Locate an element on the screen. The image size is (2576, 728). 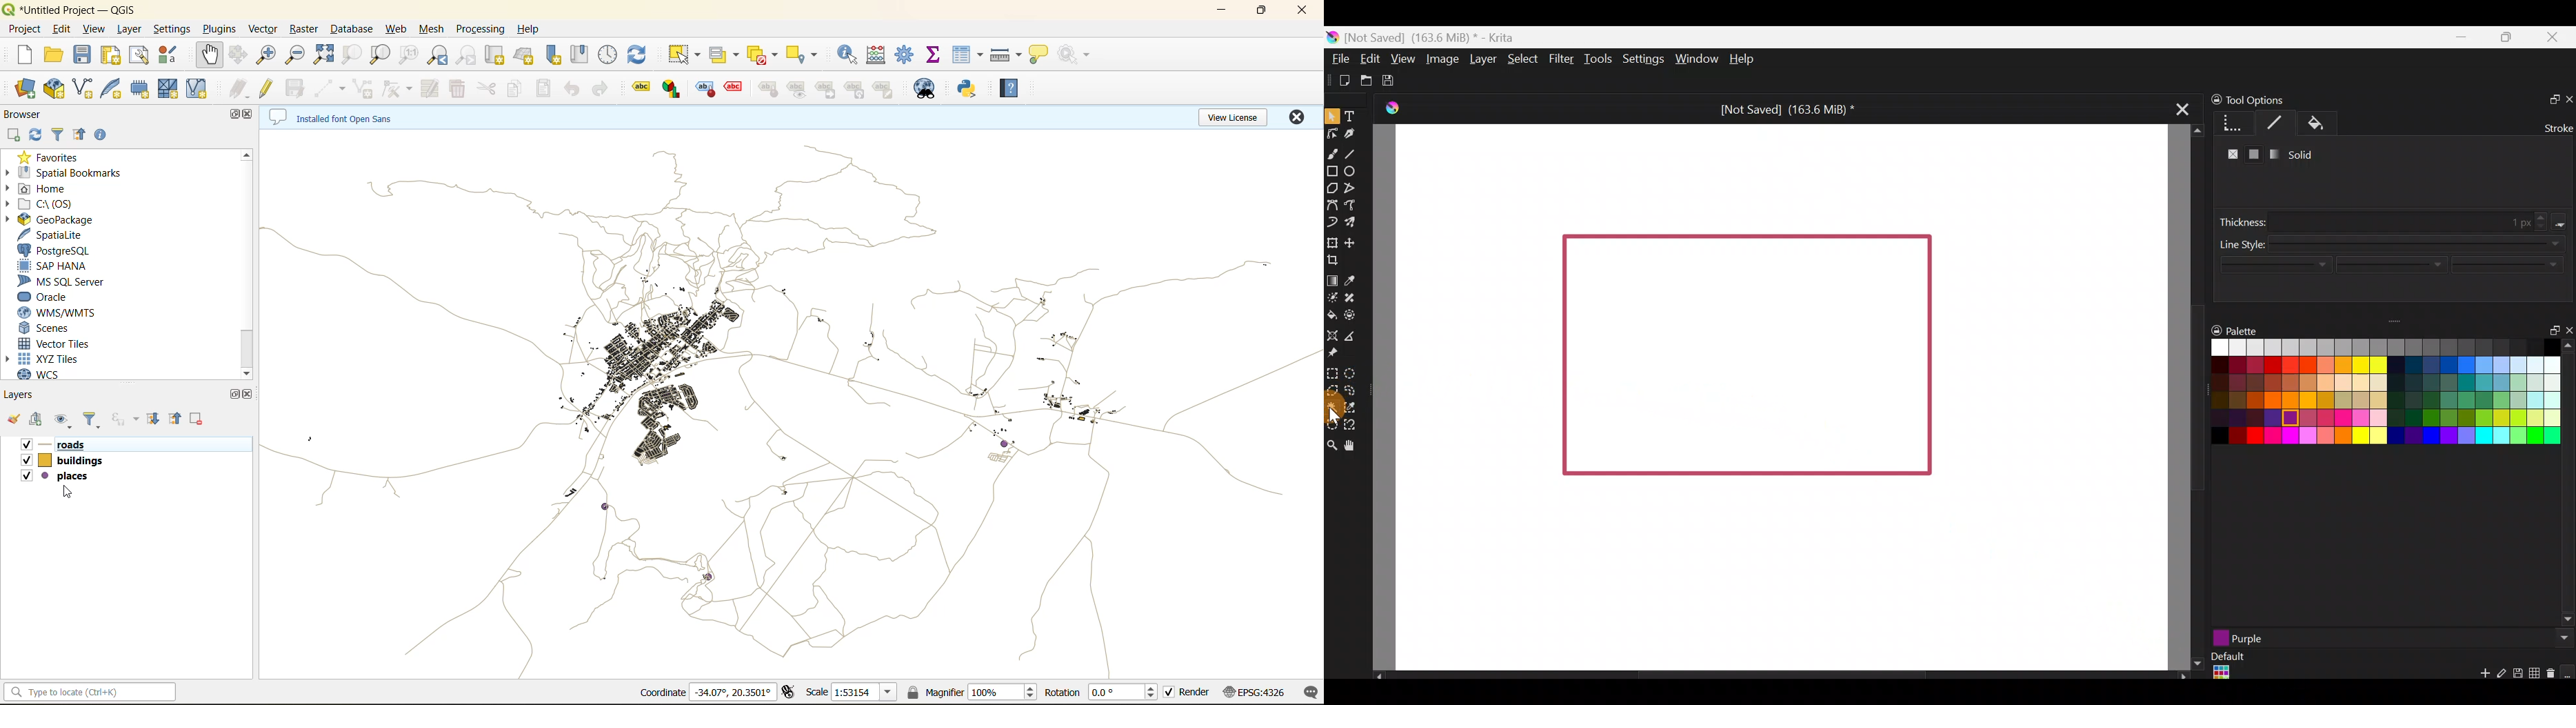
View is located at coordinates (1402, 57).